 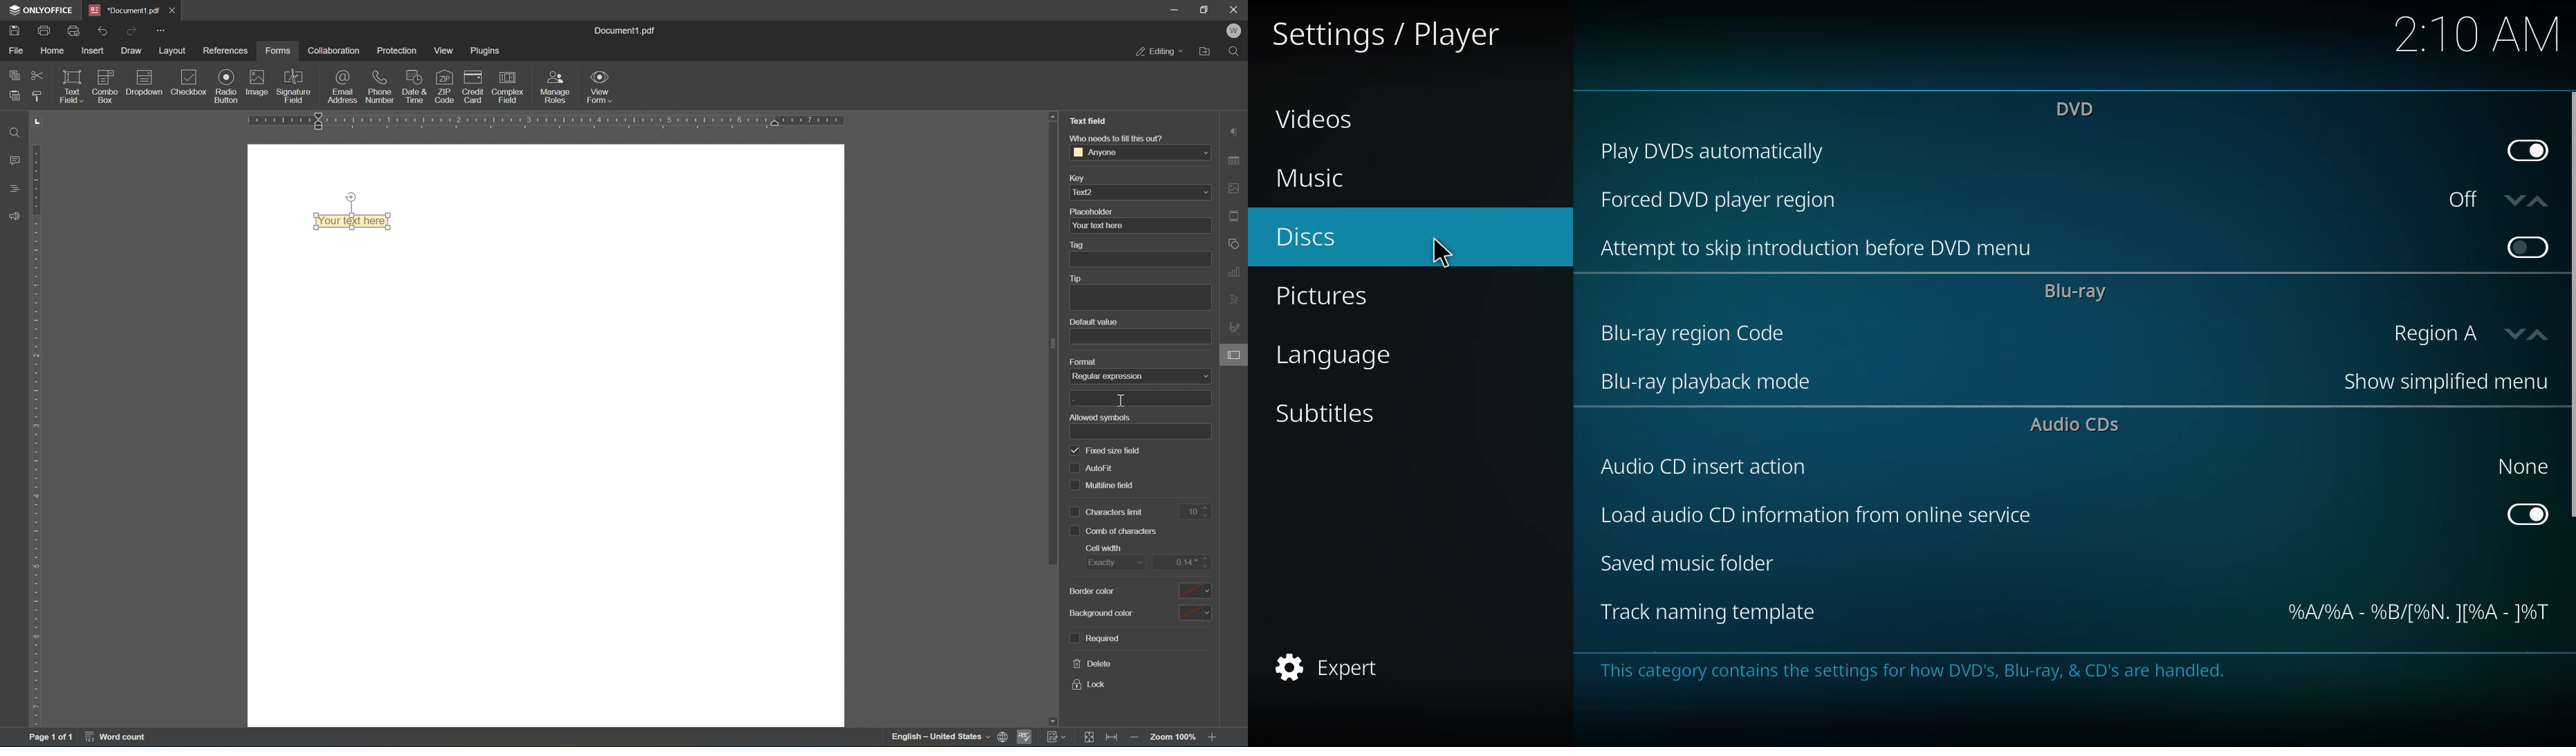 What do you see at coordinates (2417, 611) in the screenshot?
I see `template` at bounding box center [2417, 611].